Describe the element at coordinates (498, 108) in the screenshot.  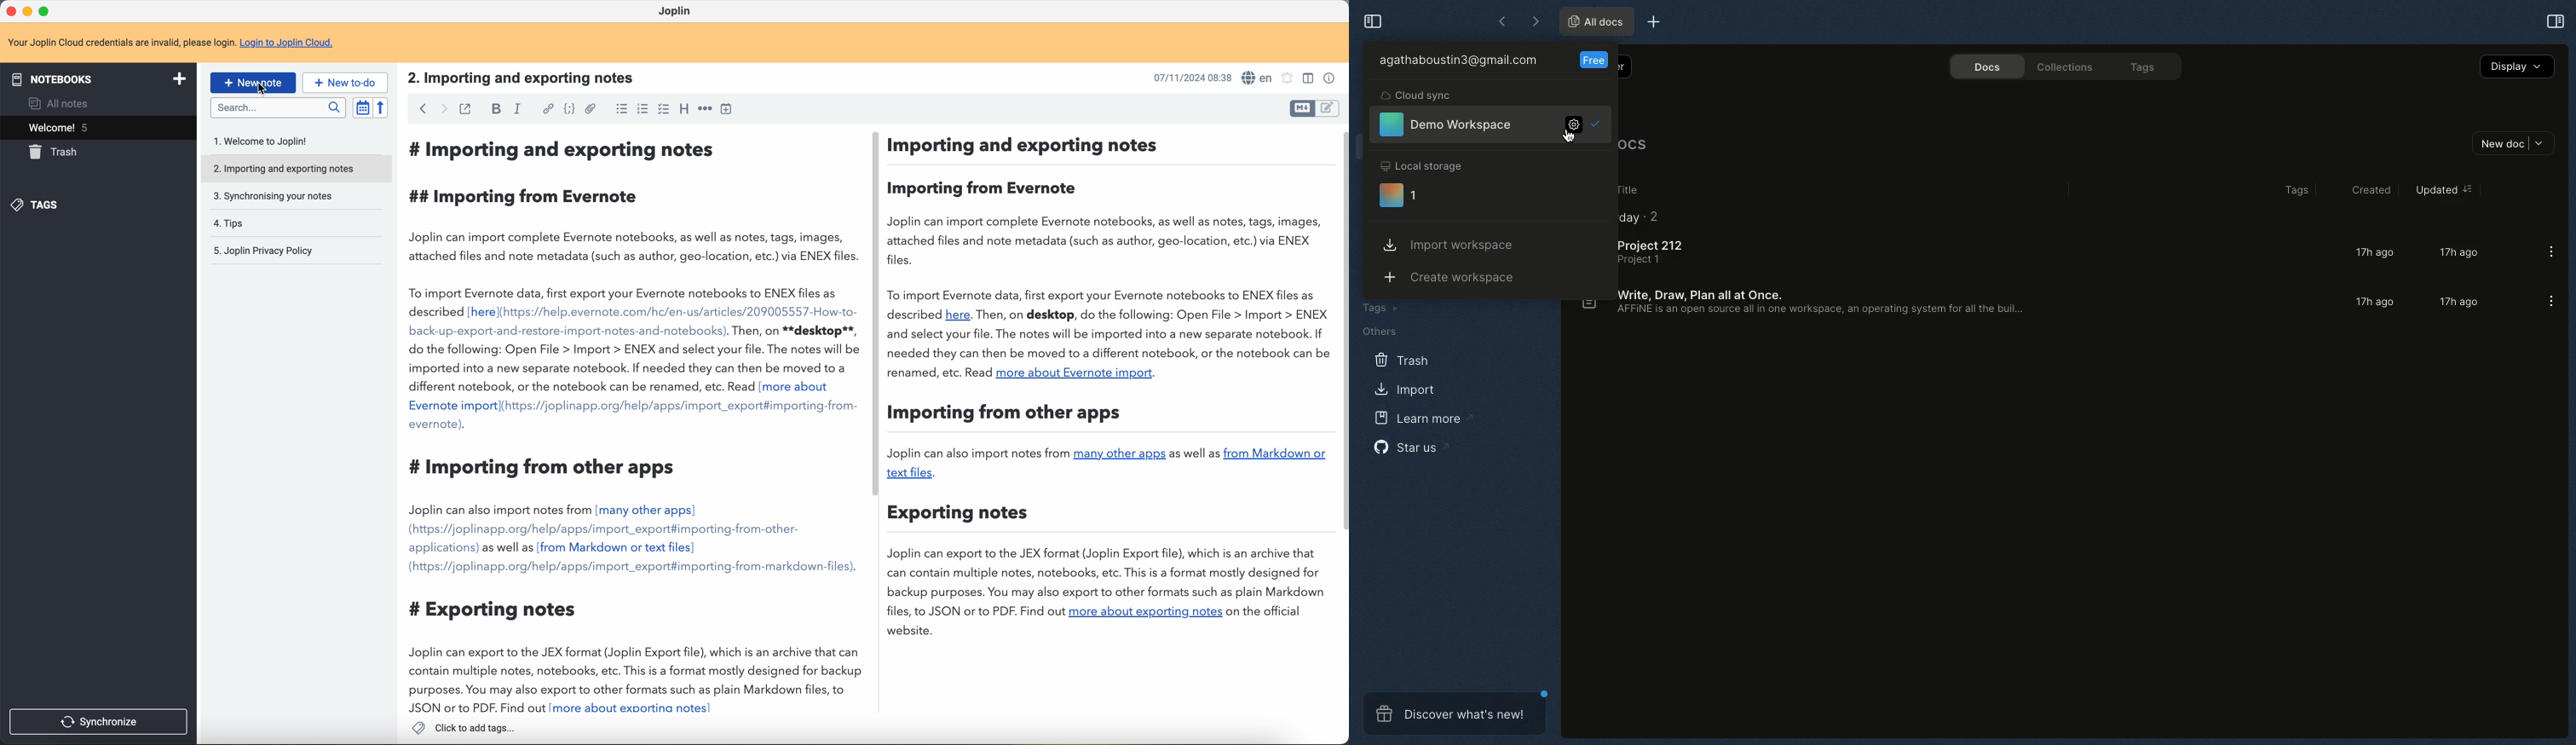
I see `bold` at that location.